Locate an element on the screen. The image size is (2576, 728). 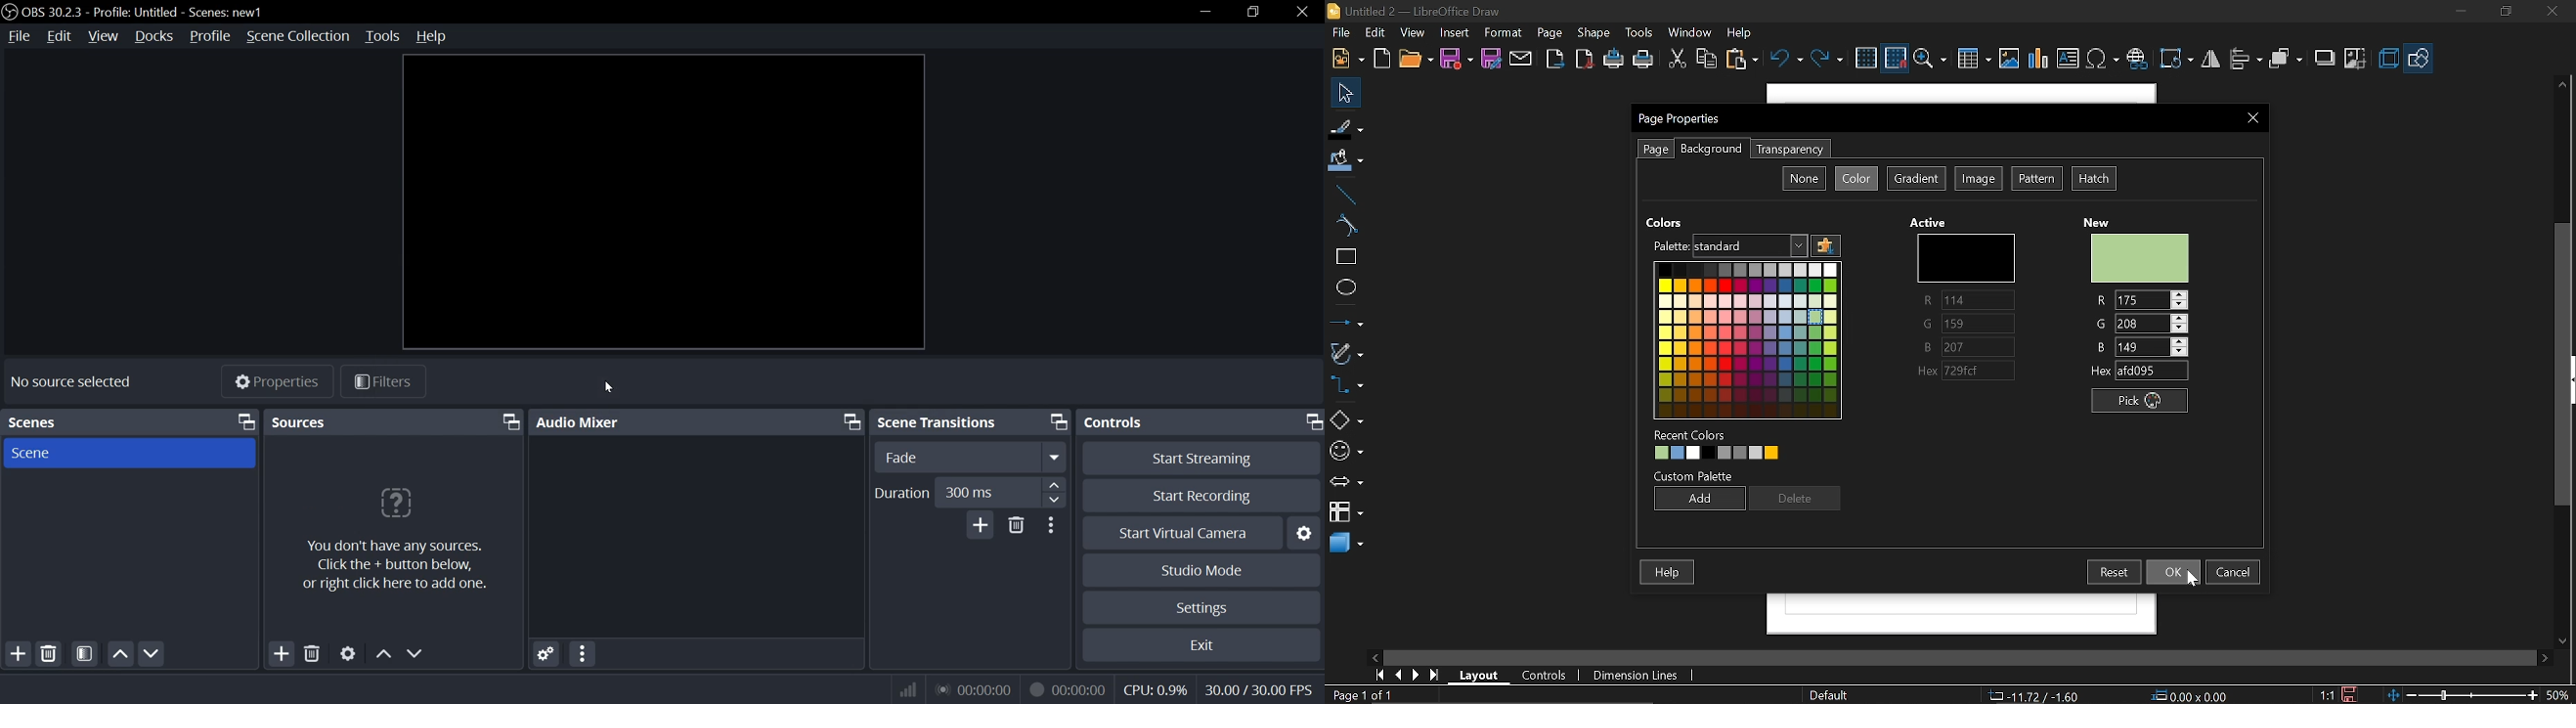
Edit is located at coordinates (1375, 33).